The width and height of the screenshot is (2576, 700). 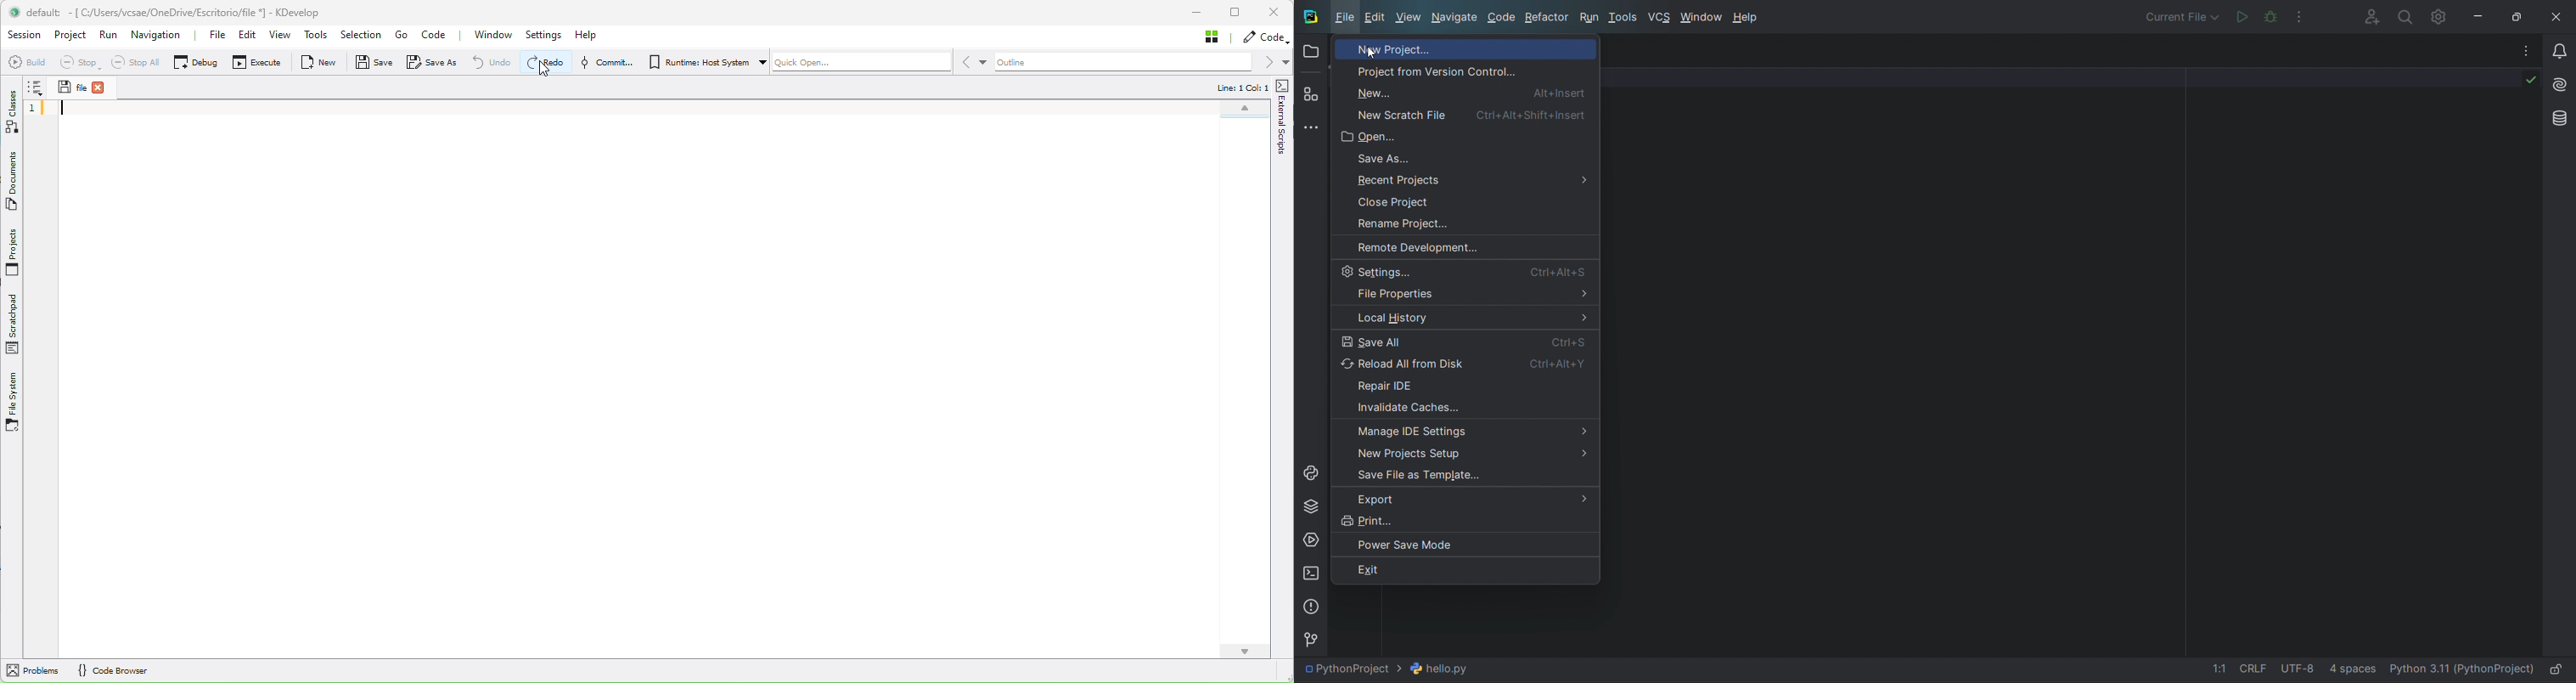 What do you see at coordinates (1470, 475) in the screenshot?
I see `save` at bounding box center [1470, 475].